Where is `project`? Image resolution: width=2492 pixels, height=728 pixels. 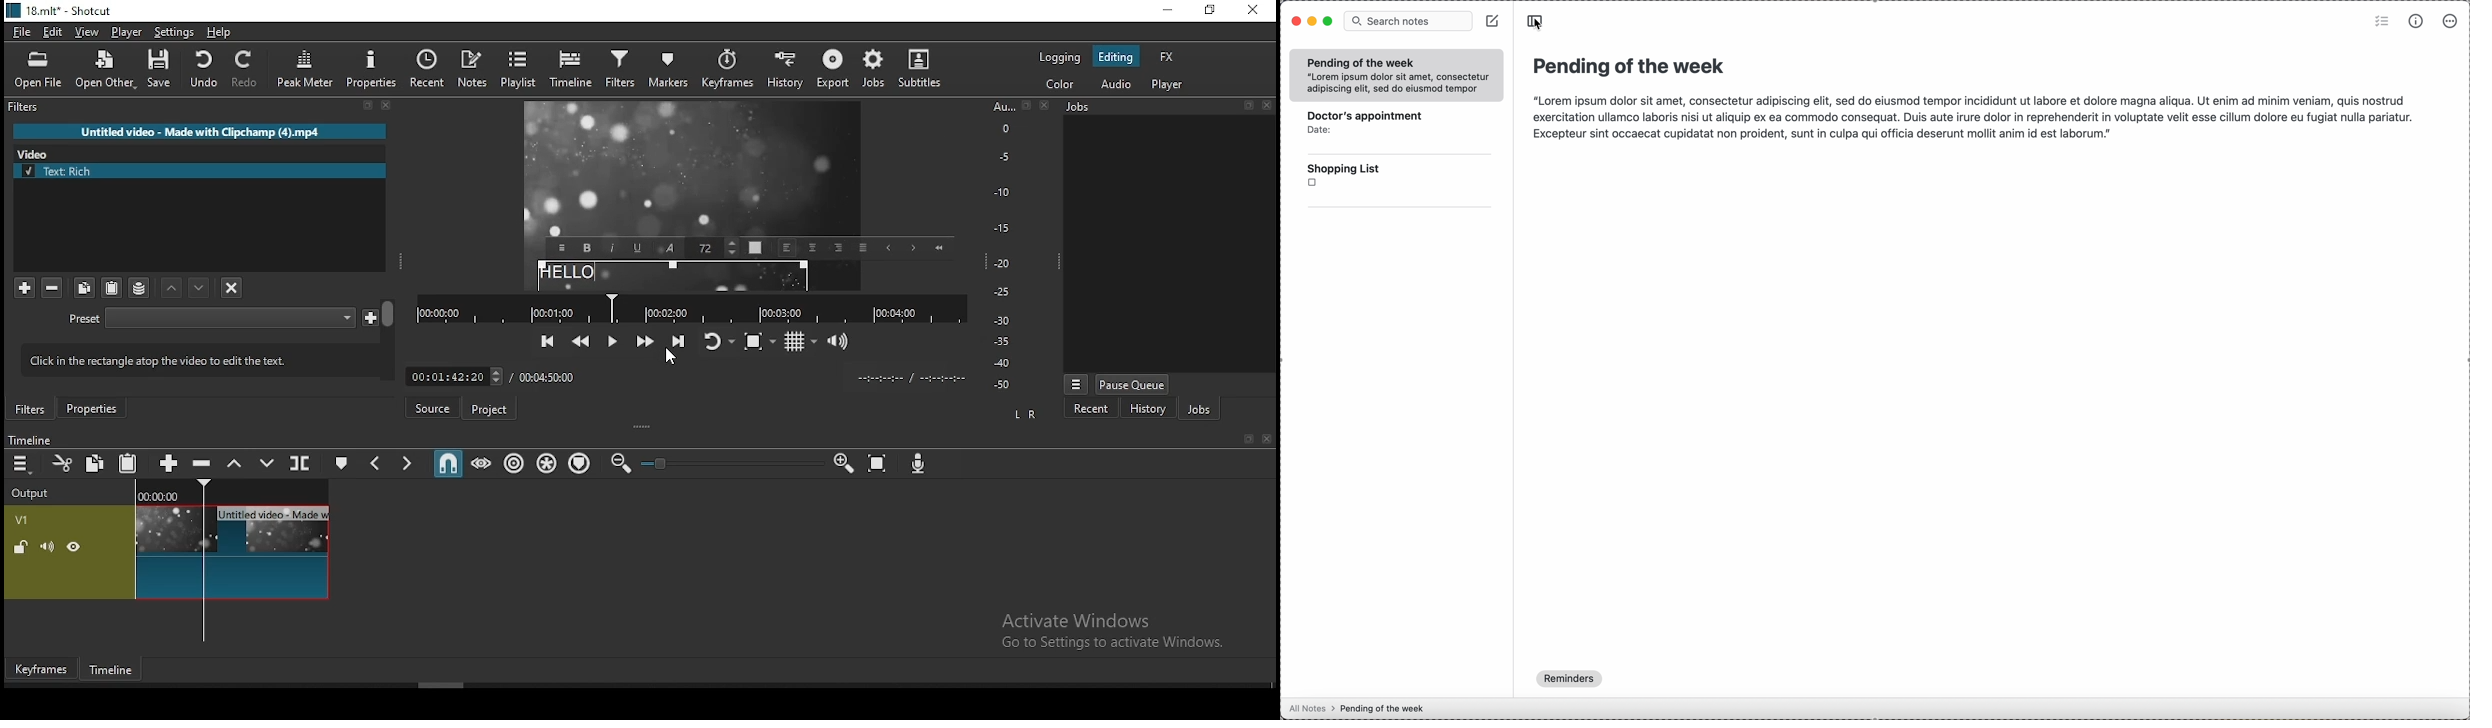 project is located at coordinates (487, 410).